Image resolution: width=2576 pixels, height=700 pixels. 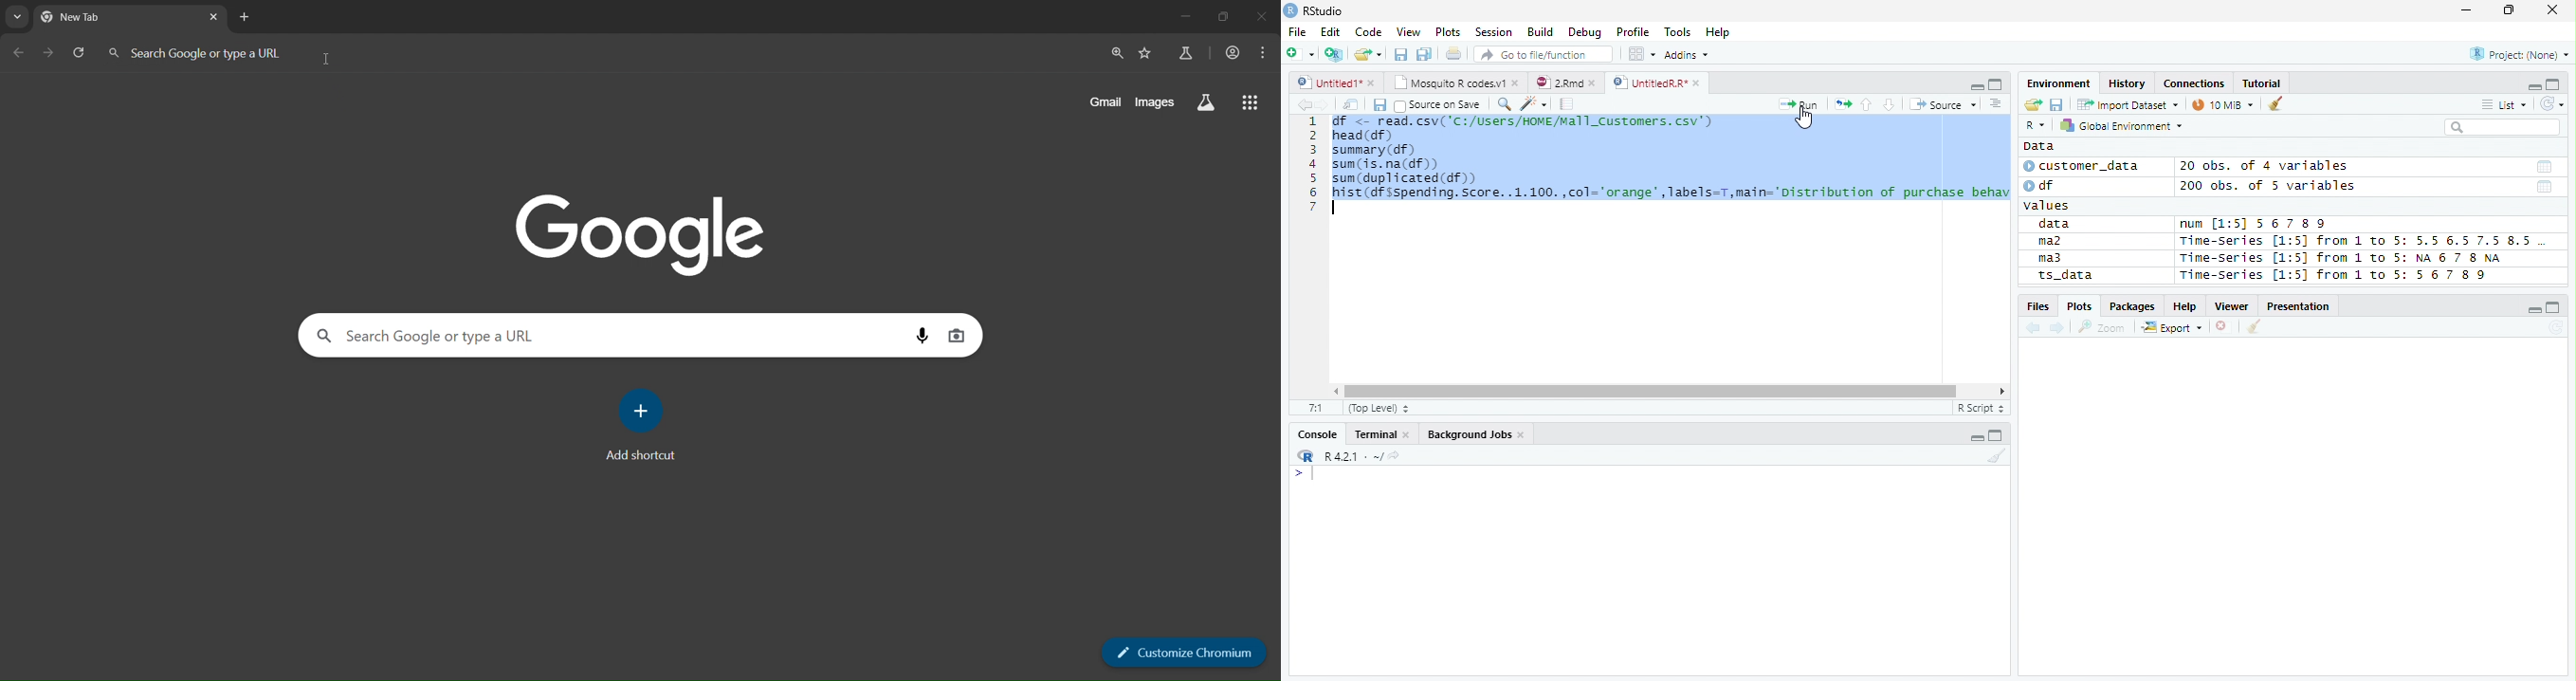 What do you see at coordinates (2224, 327) in the screenshot?
I see `Delete` at bounding box center [2224, 327].